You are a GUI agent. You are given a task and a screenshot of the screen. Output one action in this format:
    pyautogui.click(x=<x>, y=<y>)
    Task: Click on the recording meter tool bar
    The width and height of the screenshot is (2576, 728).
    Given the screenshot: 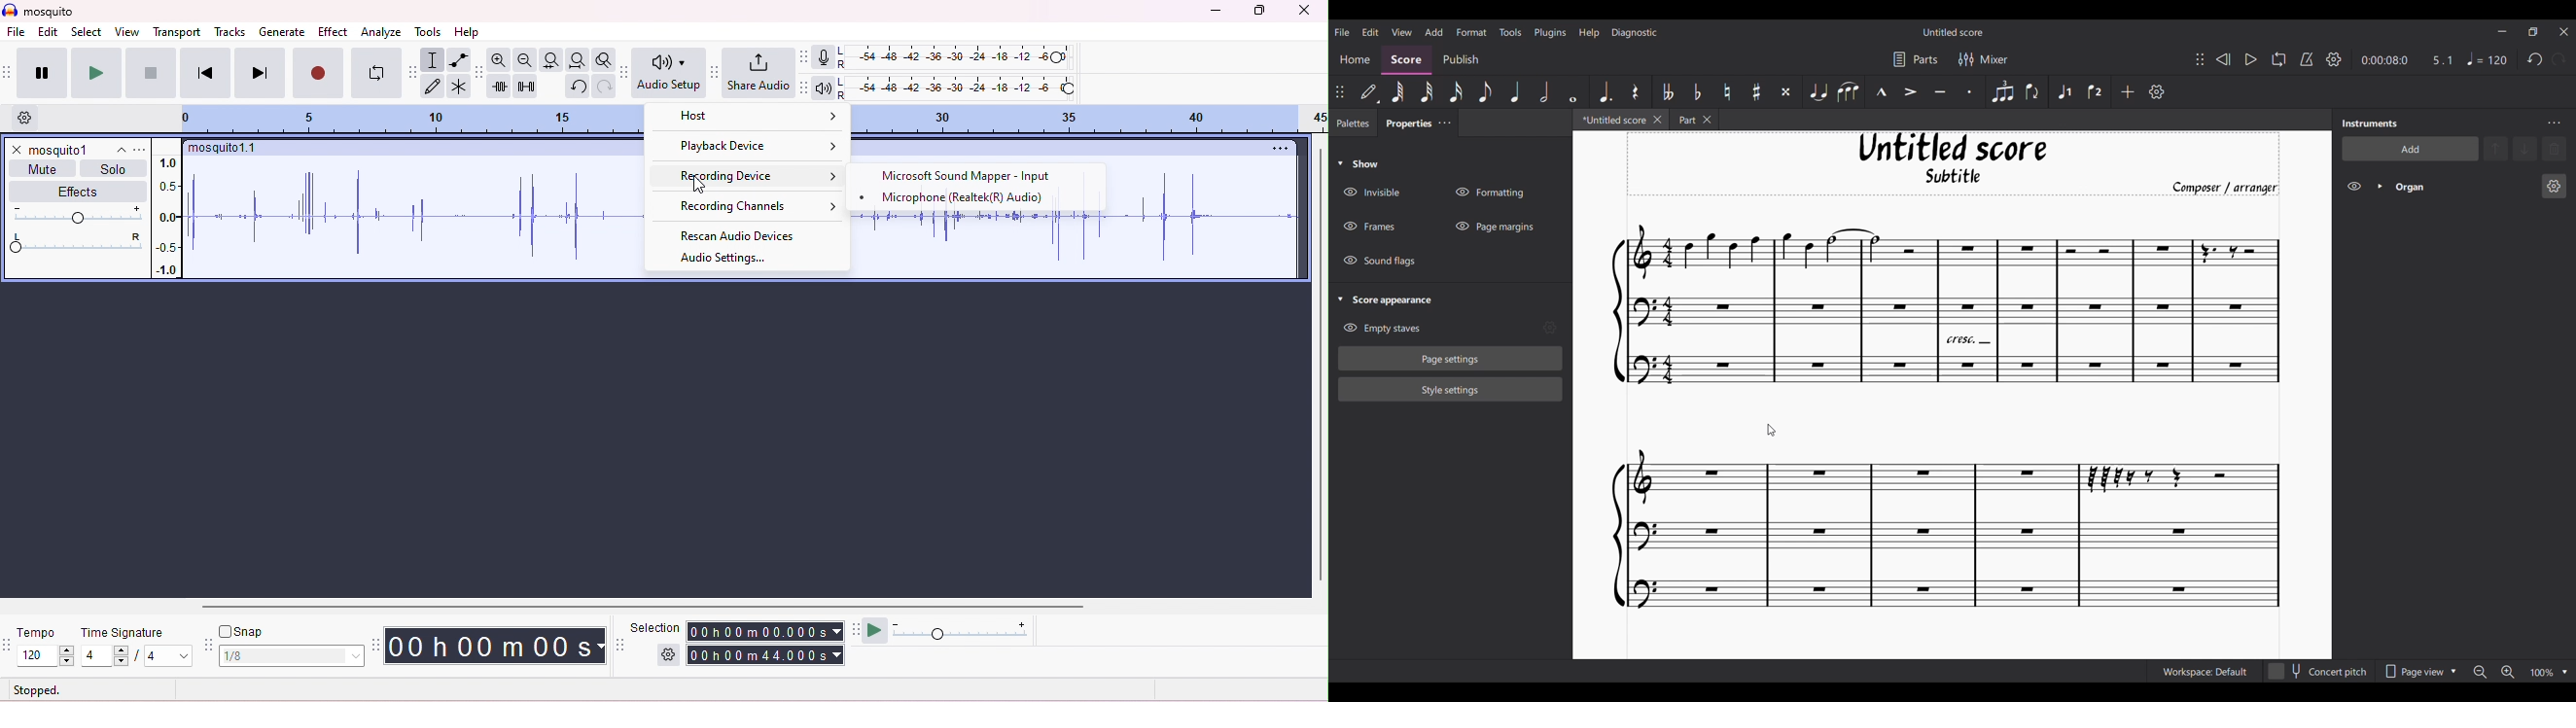 What is the action you would take?
    pyautogui.click(x=802, y=56)
    